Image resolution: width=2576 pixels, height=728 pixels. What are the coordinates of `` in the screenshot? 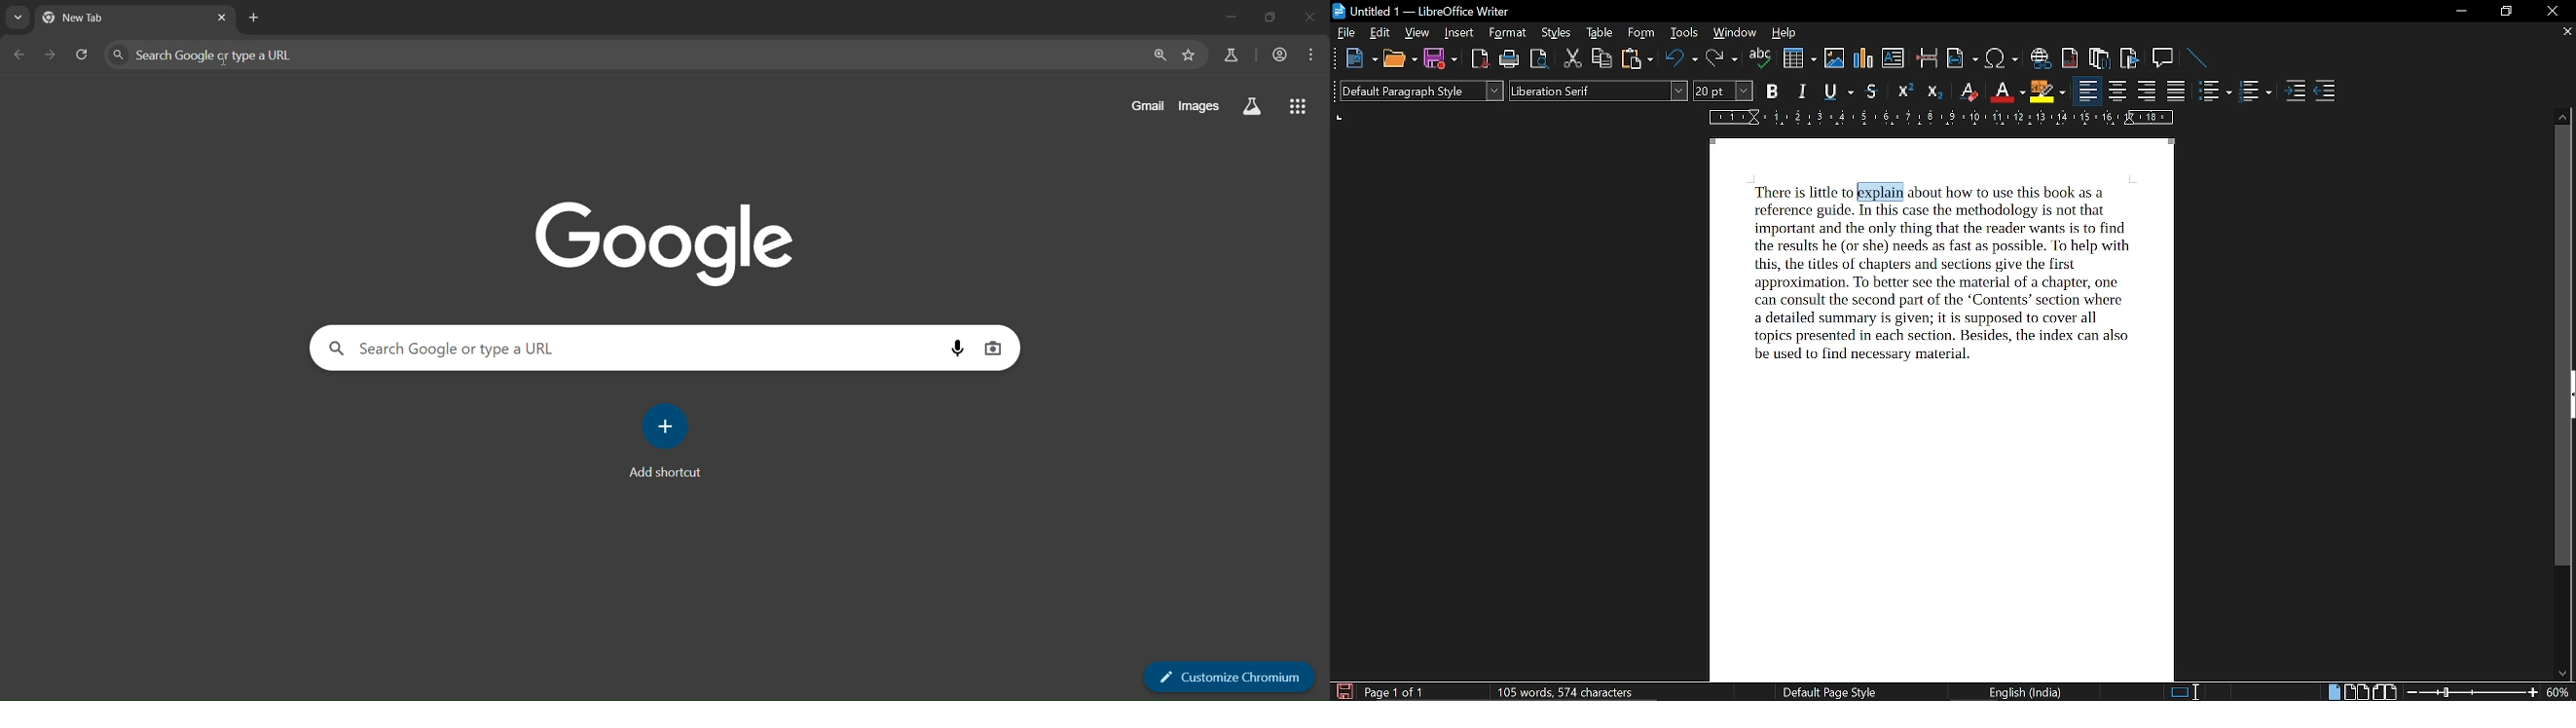 It's located at (1338, 93).